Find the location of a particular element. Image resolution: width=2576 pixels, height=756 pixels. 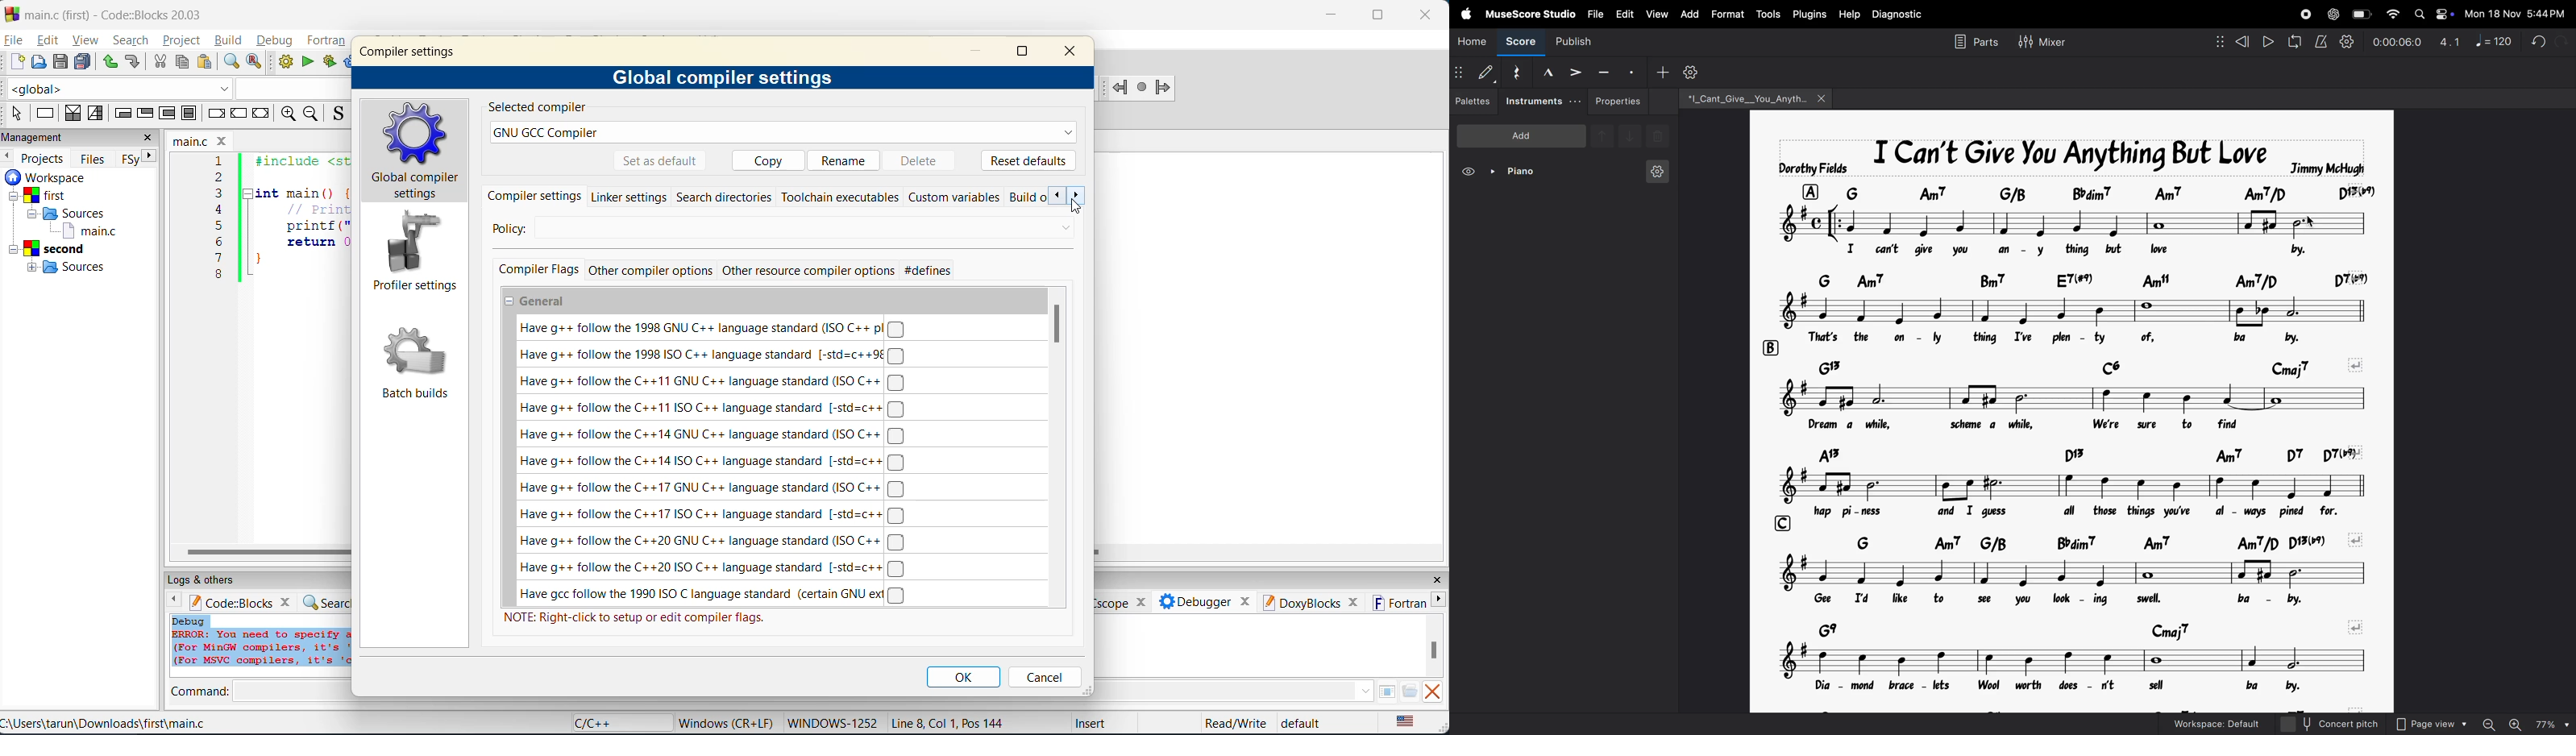

palettes is located at coordinates (1475, 102).